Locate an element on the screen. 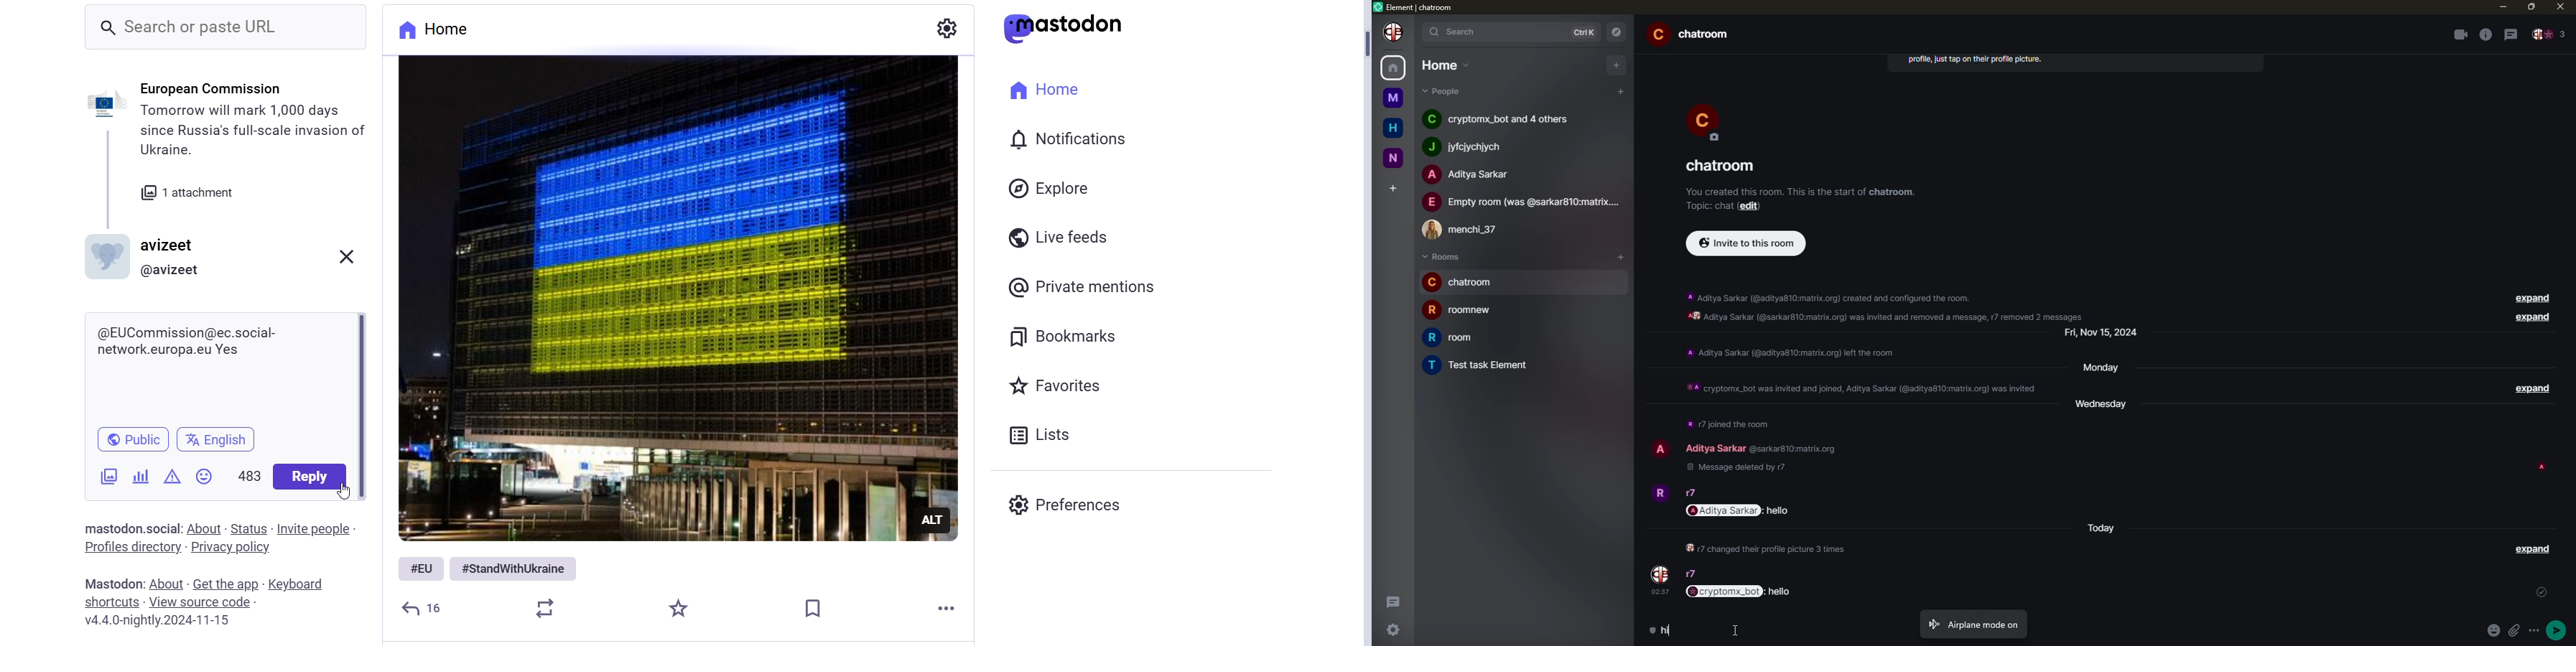  Written Reply is located at coordinates (230, 348).